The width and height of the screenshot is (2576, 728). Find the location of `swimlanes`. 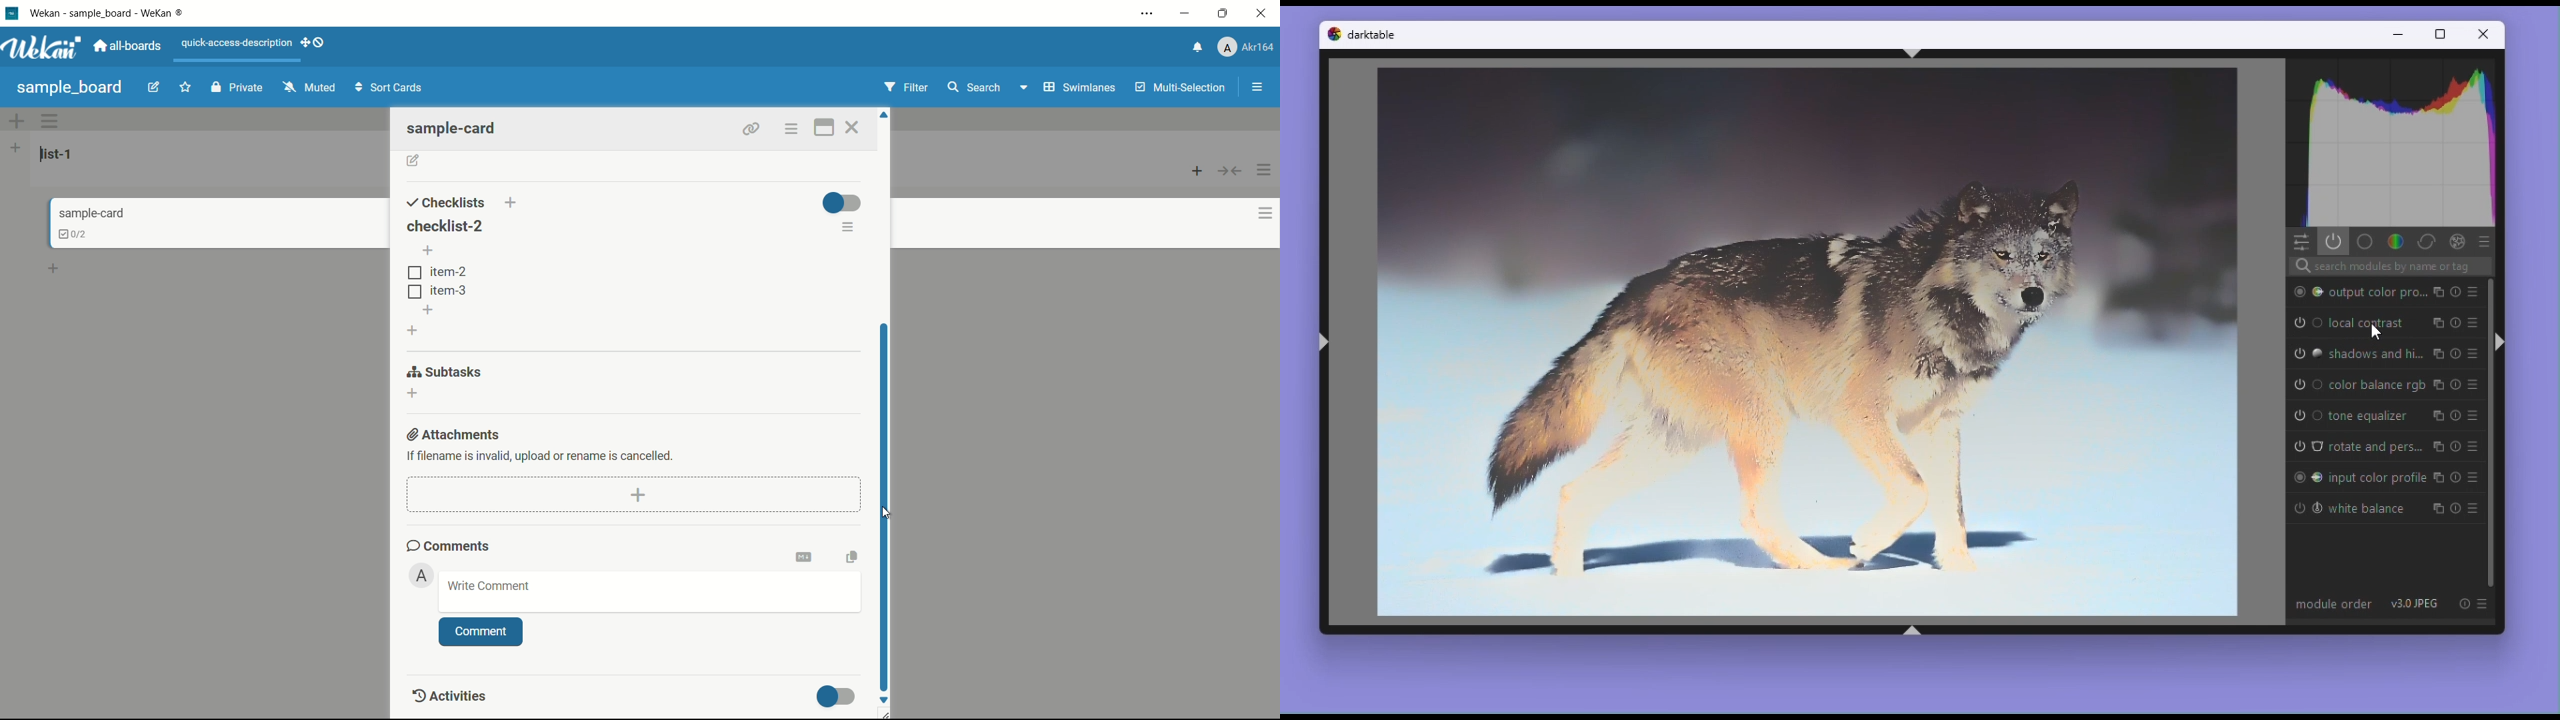

swimlanes is located at coordinates (1079, 87).